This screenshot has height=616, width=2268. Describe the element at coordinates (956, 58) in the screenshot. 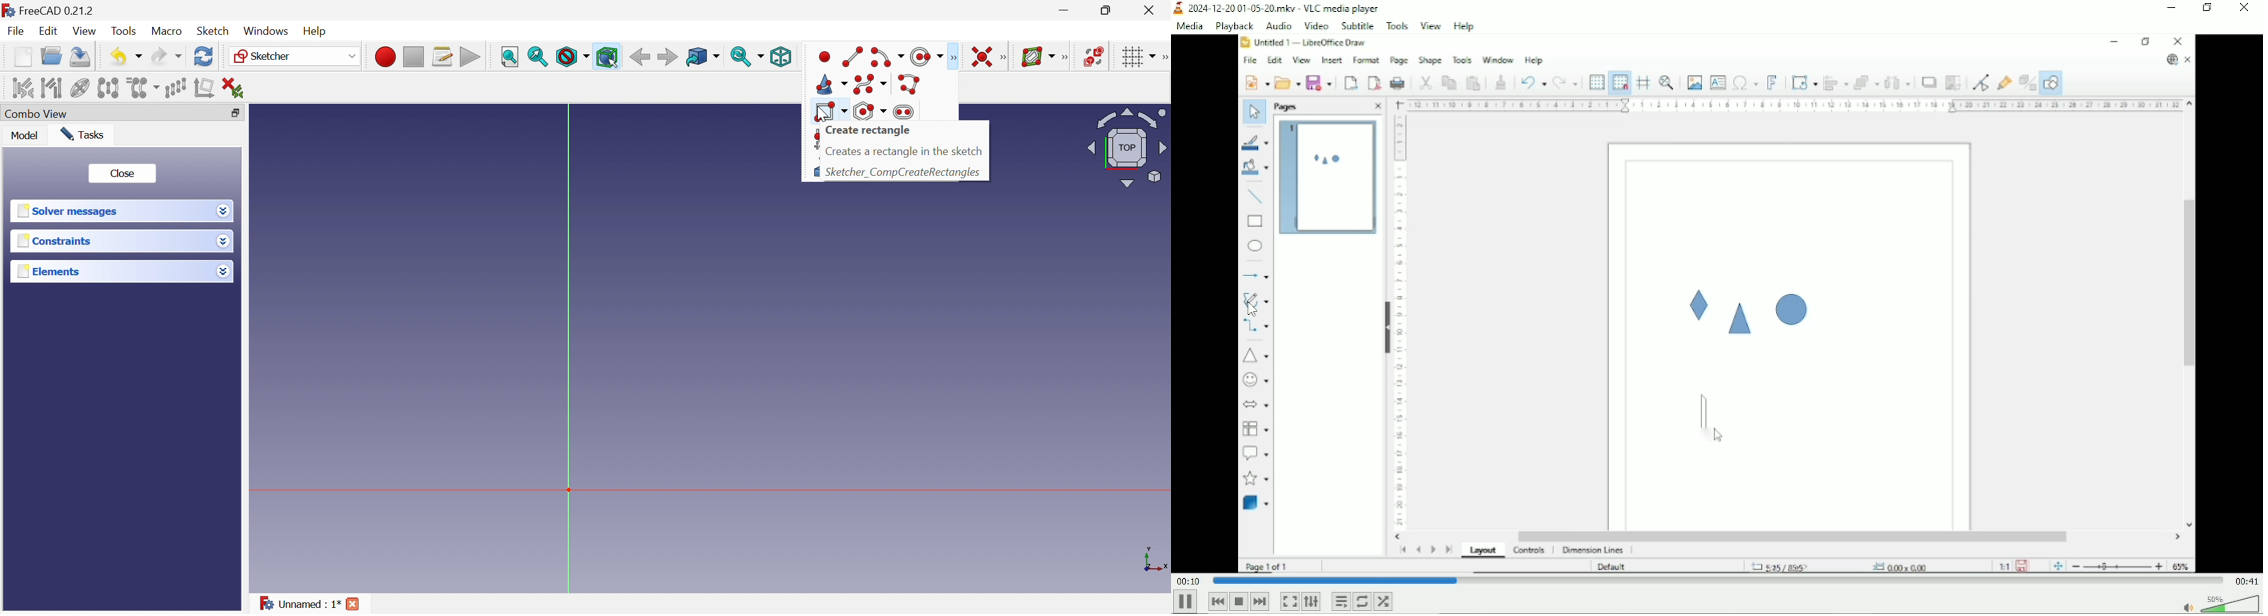

I see `Sketcher geometries` at that location.